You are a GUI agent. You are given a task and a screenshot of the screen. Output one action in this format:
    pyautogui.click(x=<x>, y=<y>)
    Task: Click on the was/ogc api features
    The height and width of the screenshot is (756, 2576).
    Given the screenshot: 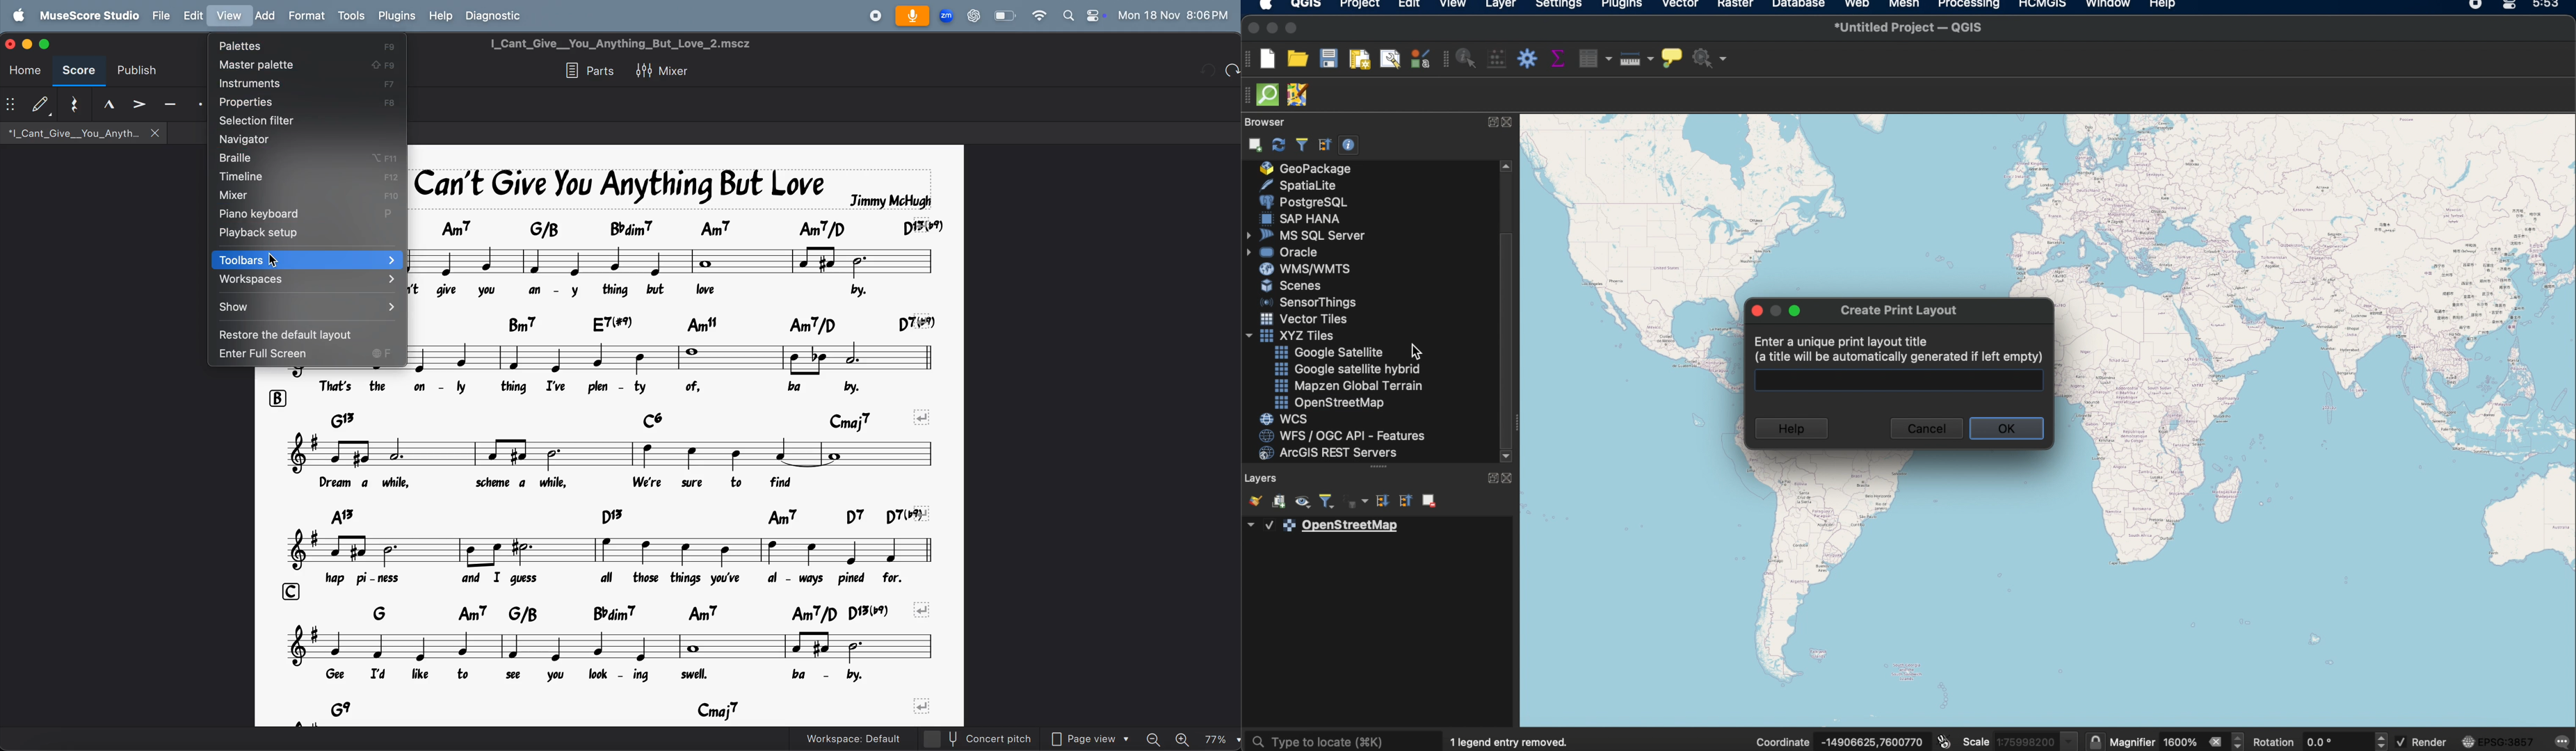 What is the action you would take?
    pyautogui.click(x=1344, y=435)
    